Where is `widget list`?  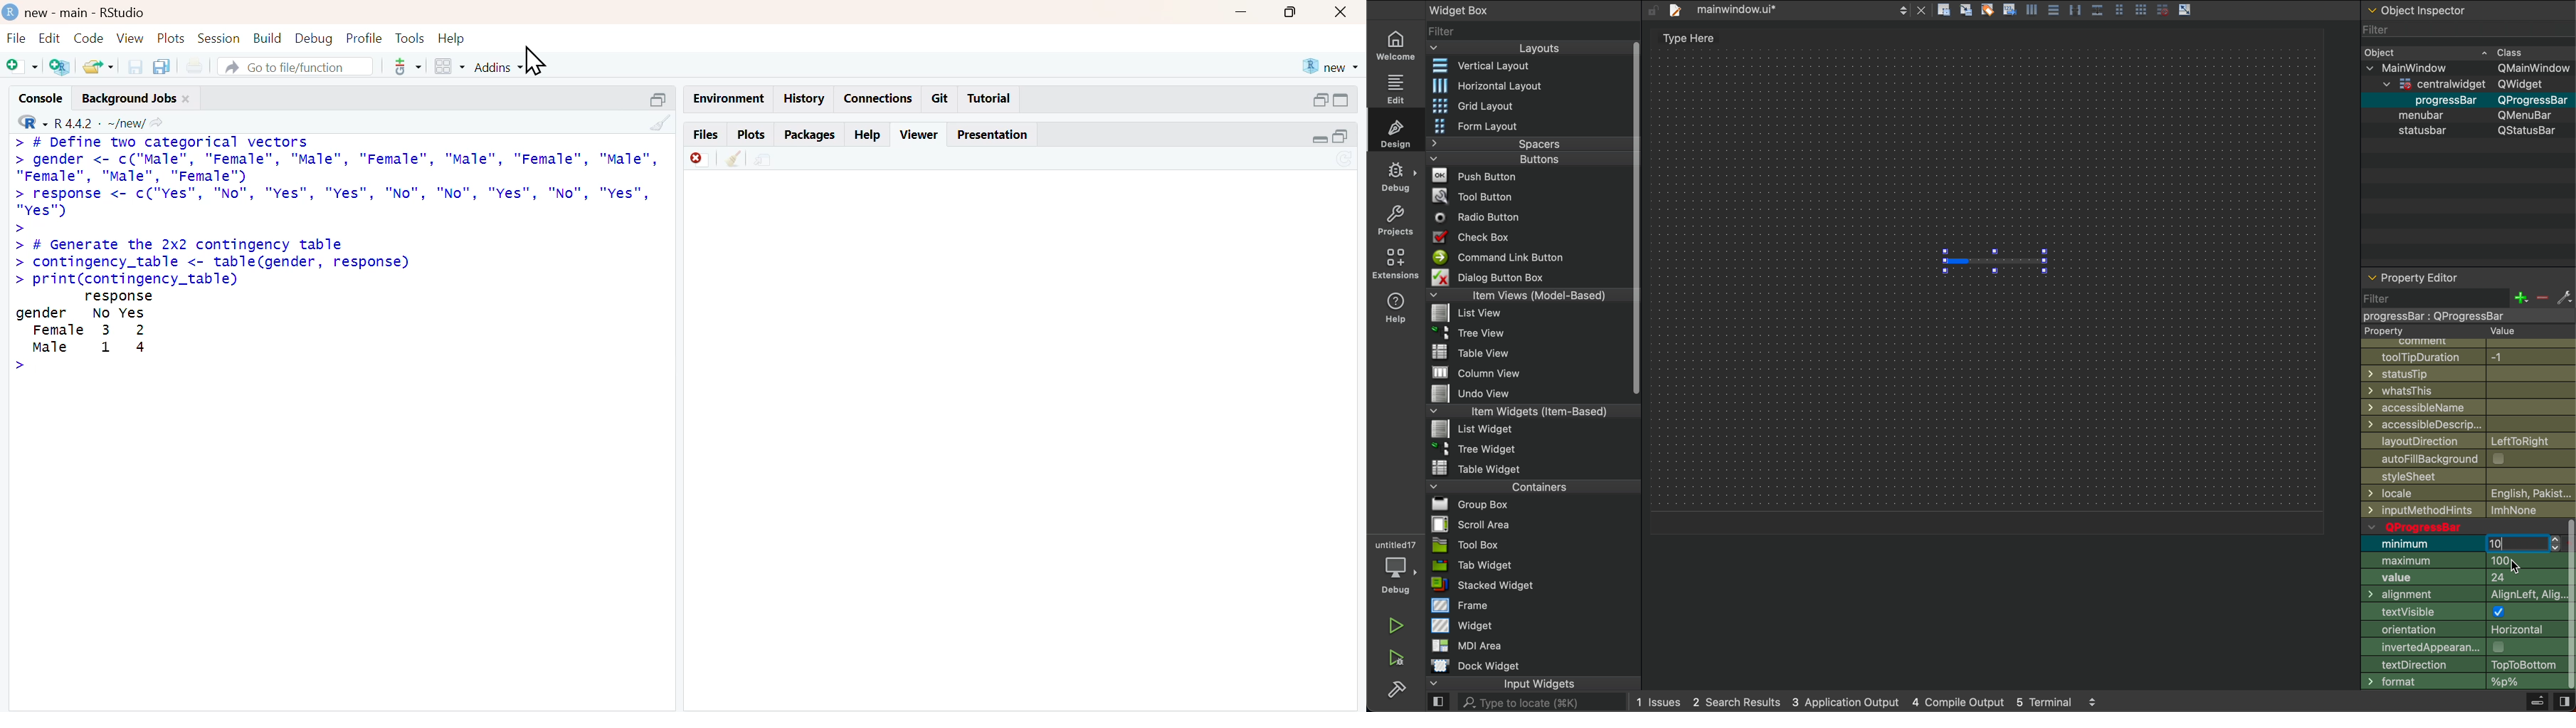
widget list is located at coordinates (1528, 30).